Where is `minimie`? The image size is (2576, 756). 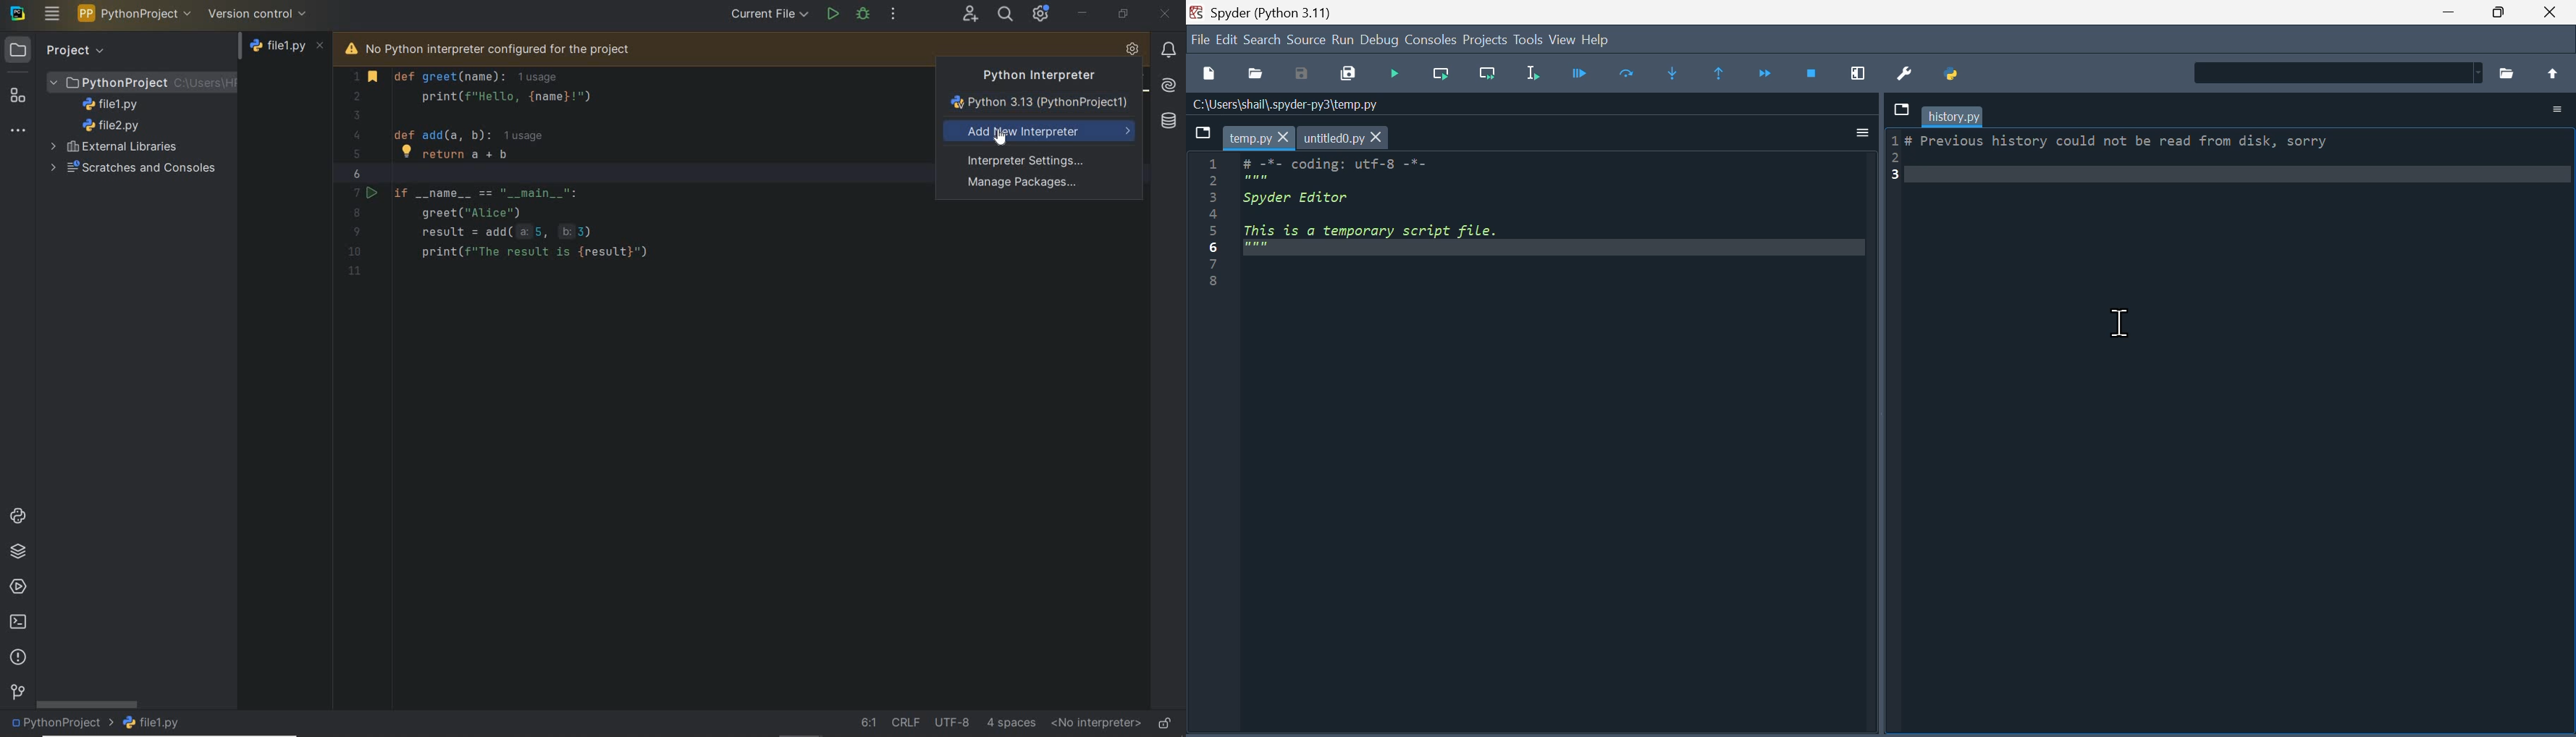
minimie is located at coordinates (2451, 11).